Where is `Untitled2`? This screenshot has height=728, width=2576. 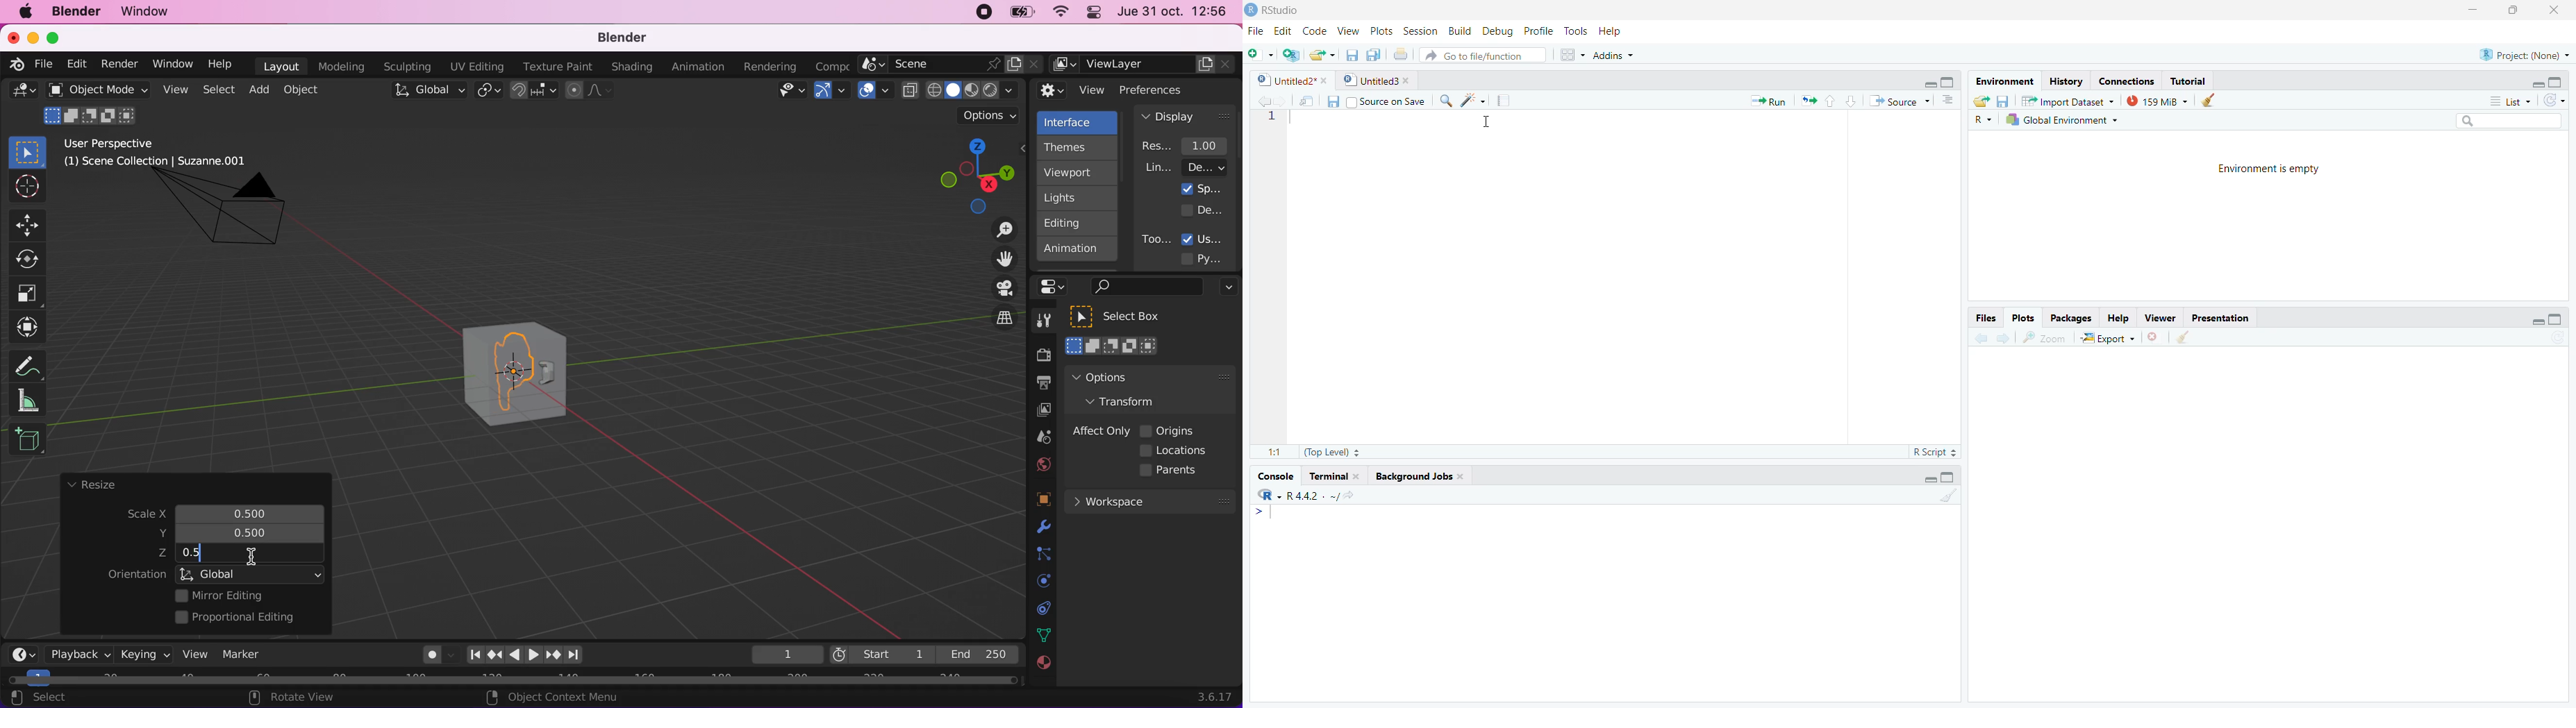 Untitled2 is located at coordinates (1291, 80).